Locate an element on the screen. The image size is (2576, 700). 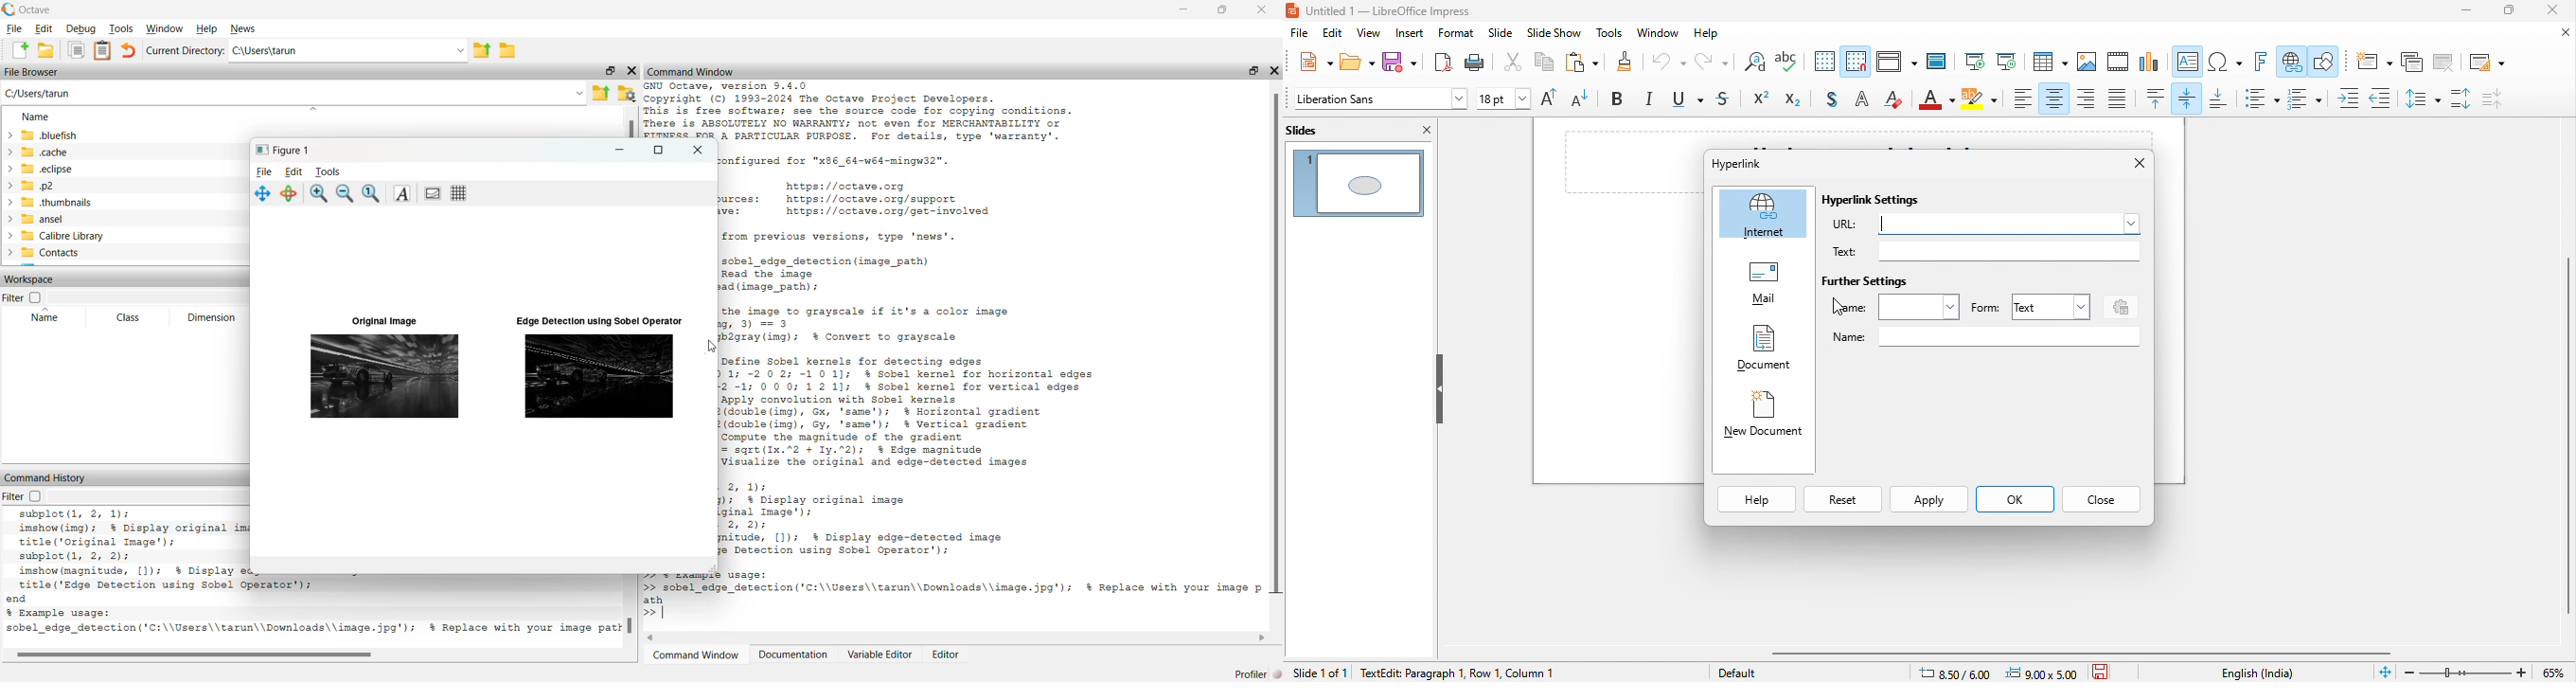
close is located at coordinates (2560, 33).